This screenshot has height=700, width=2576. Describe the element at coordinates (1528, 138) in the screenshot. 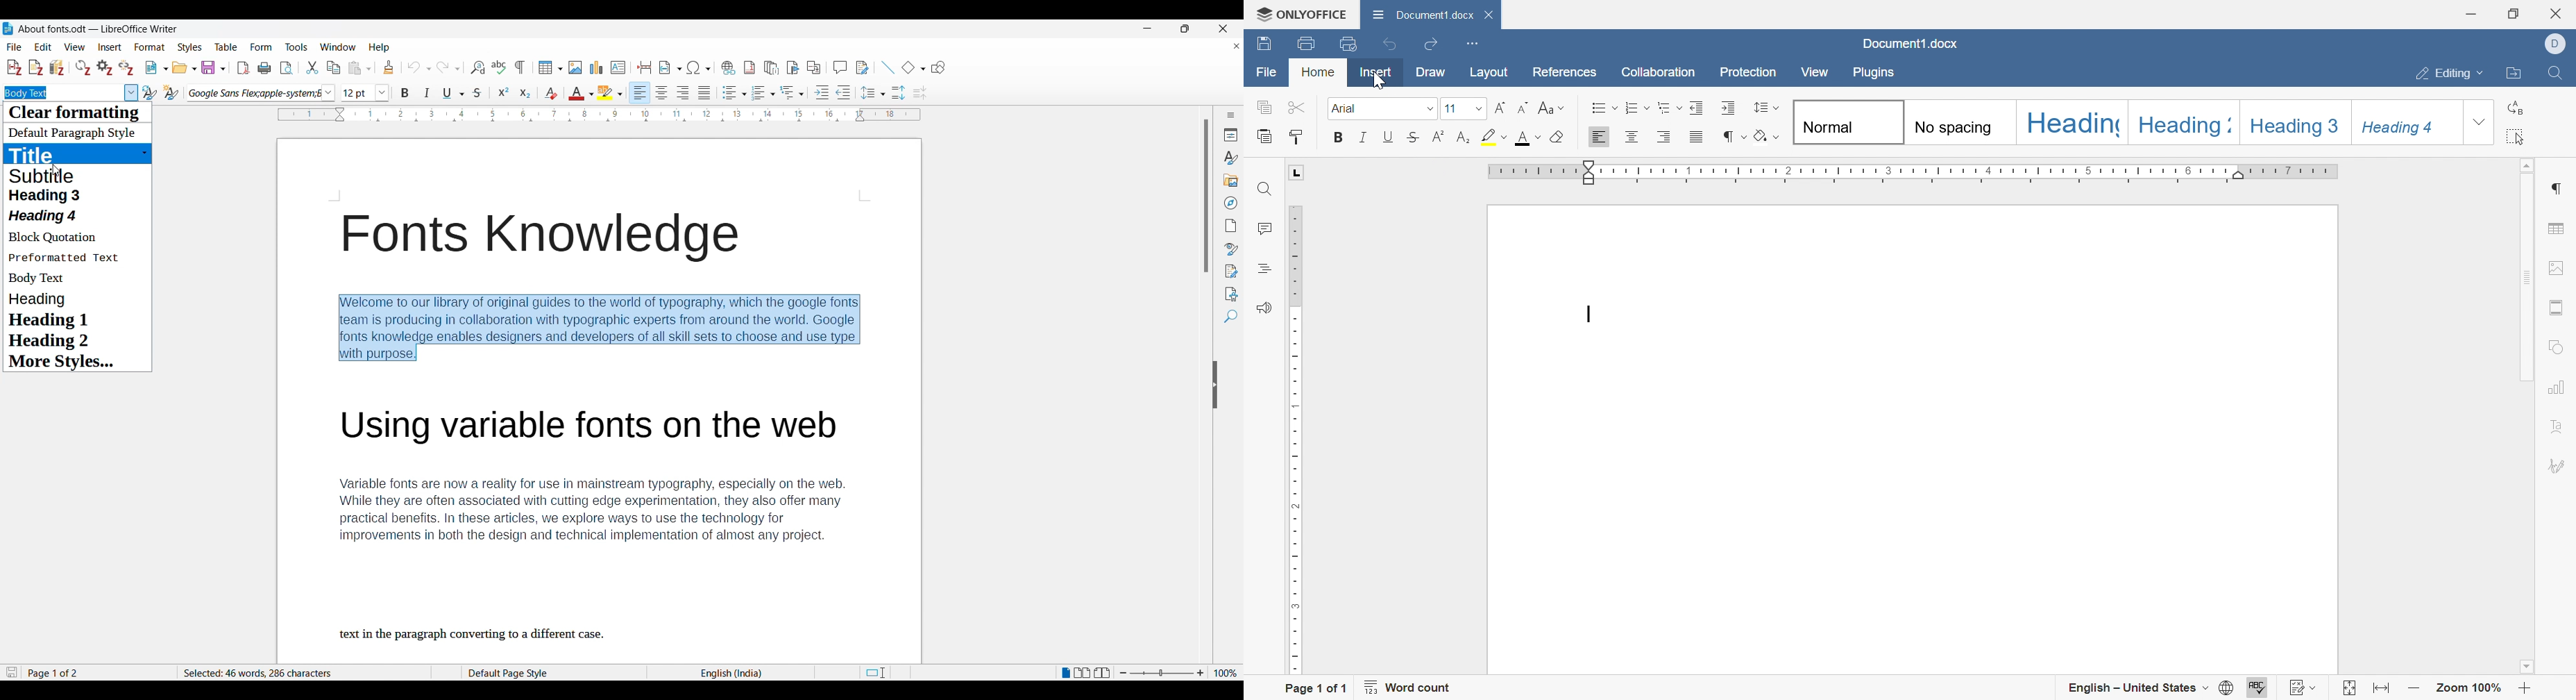

I see `Font color` at that location.